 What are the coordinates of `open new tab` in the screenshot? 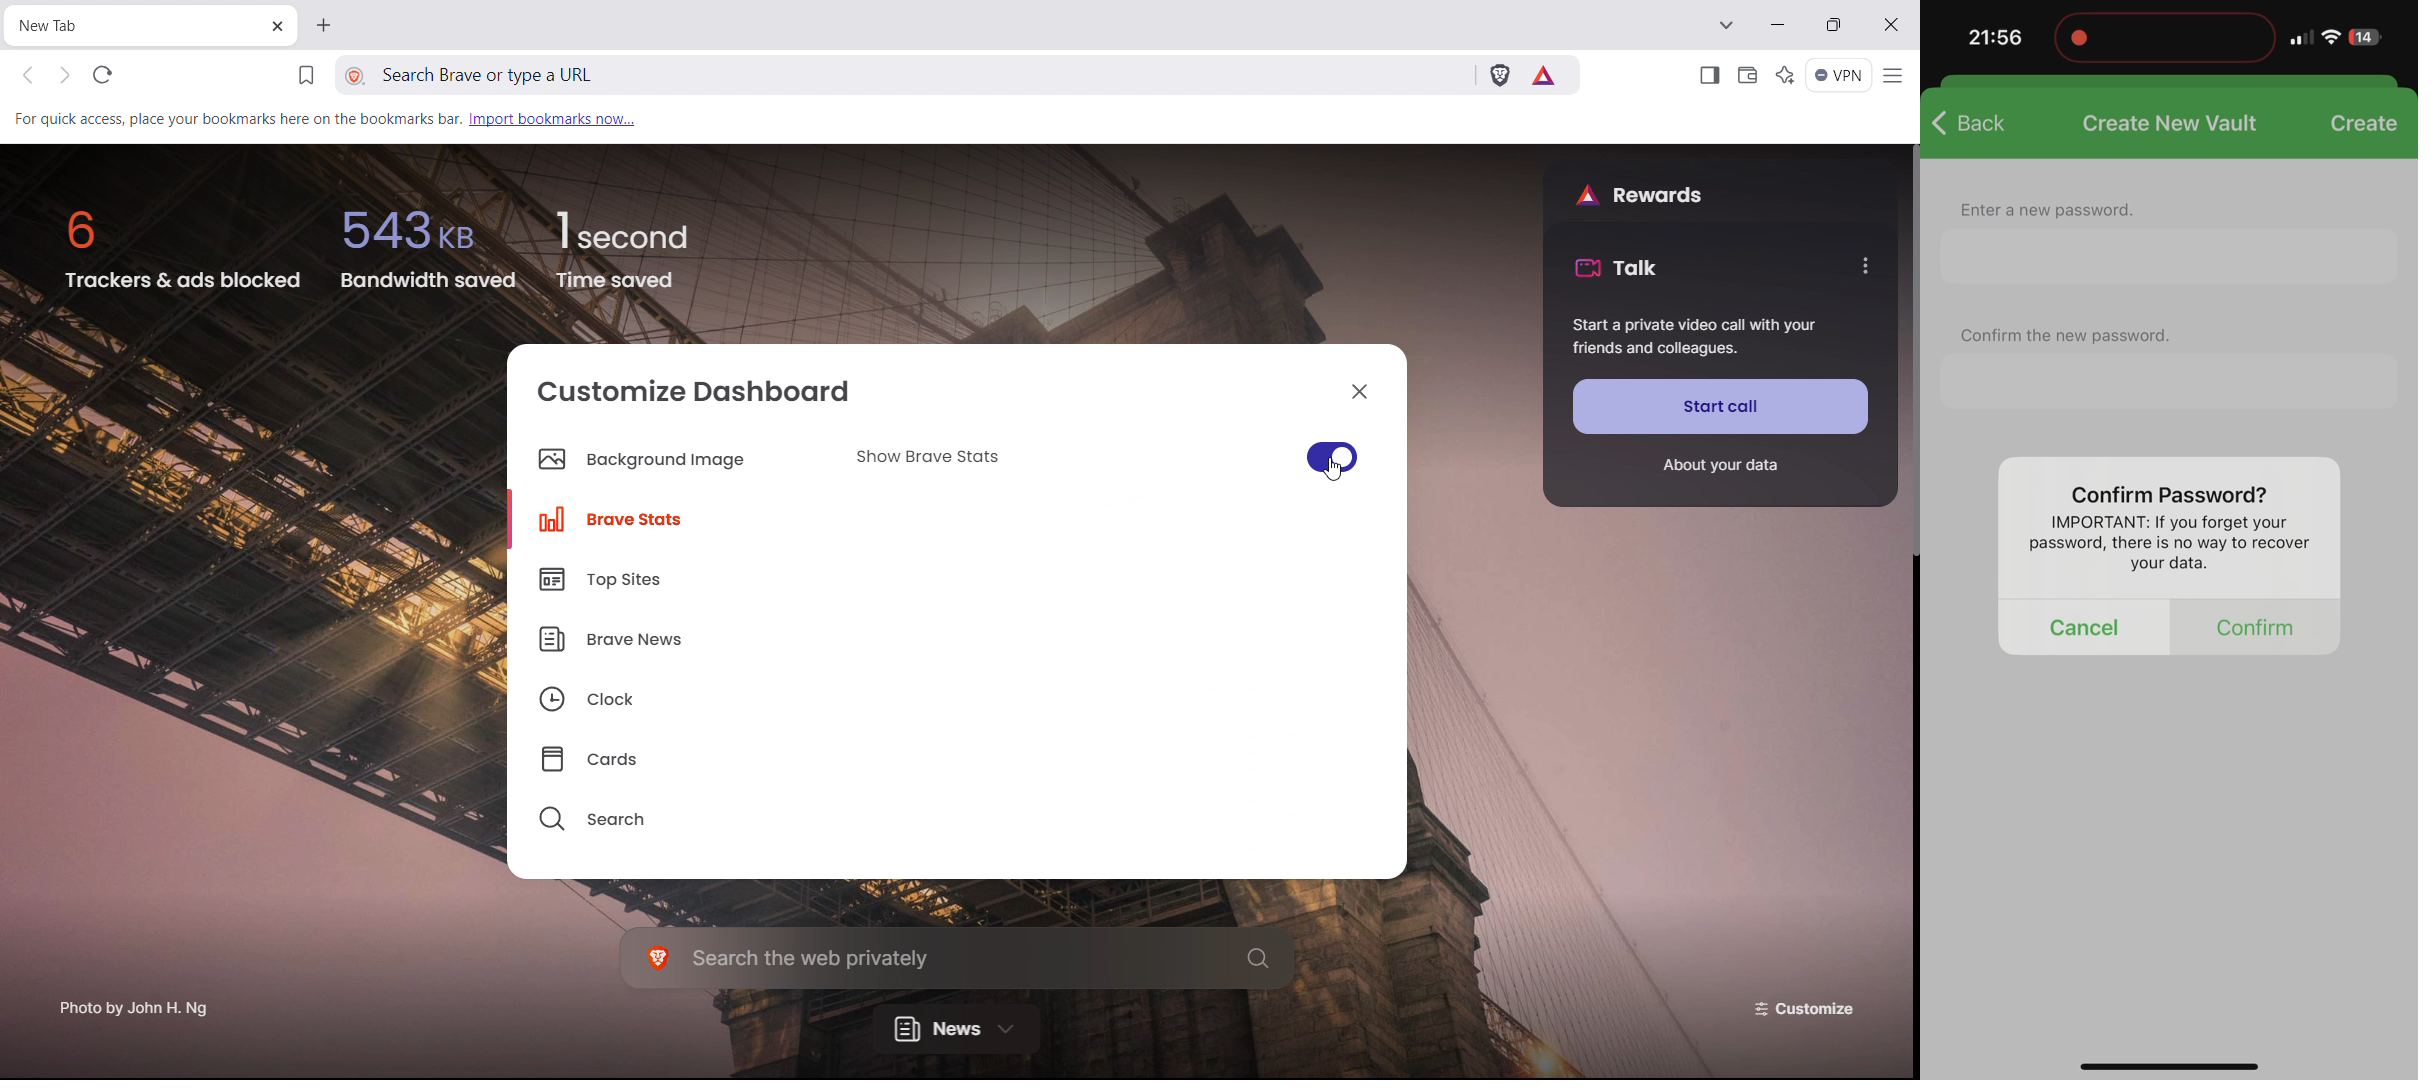 It's located at (321, 25).